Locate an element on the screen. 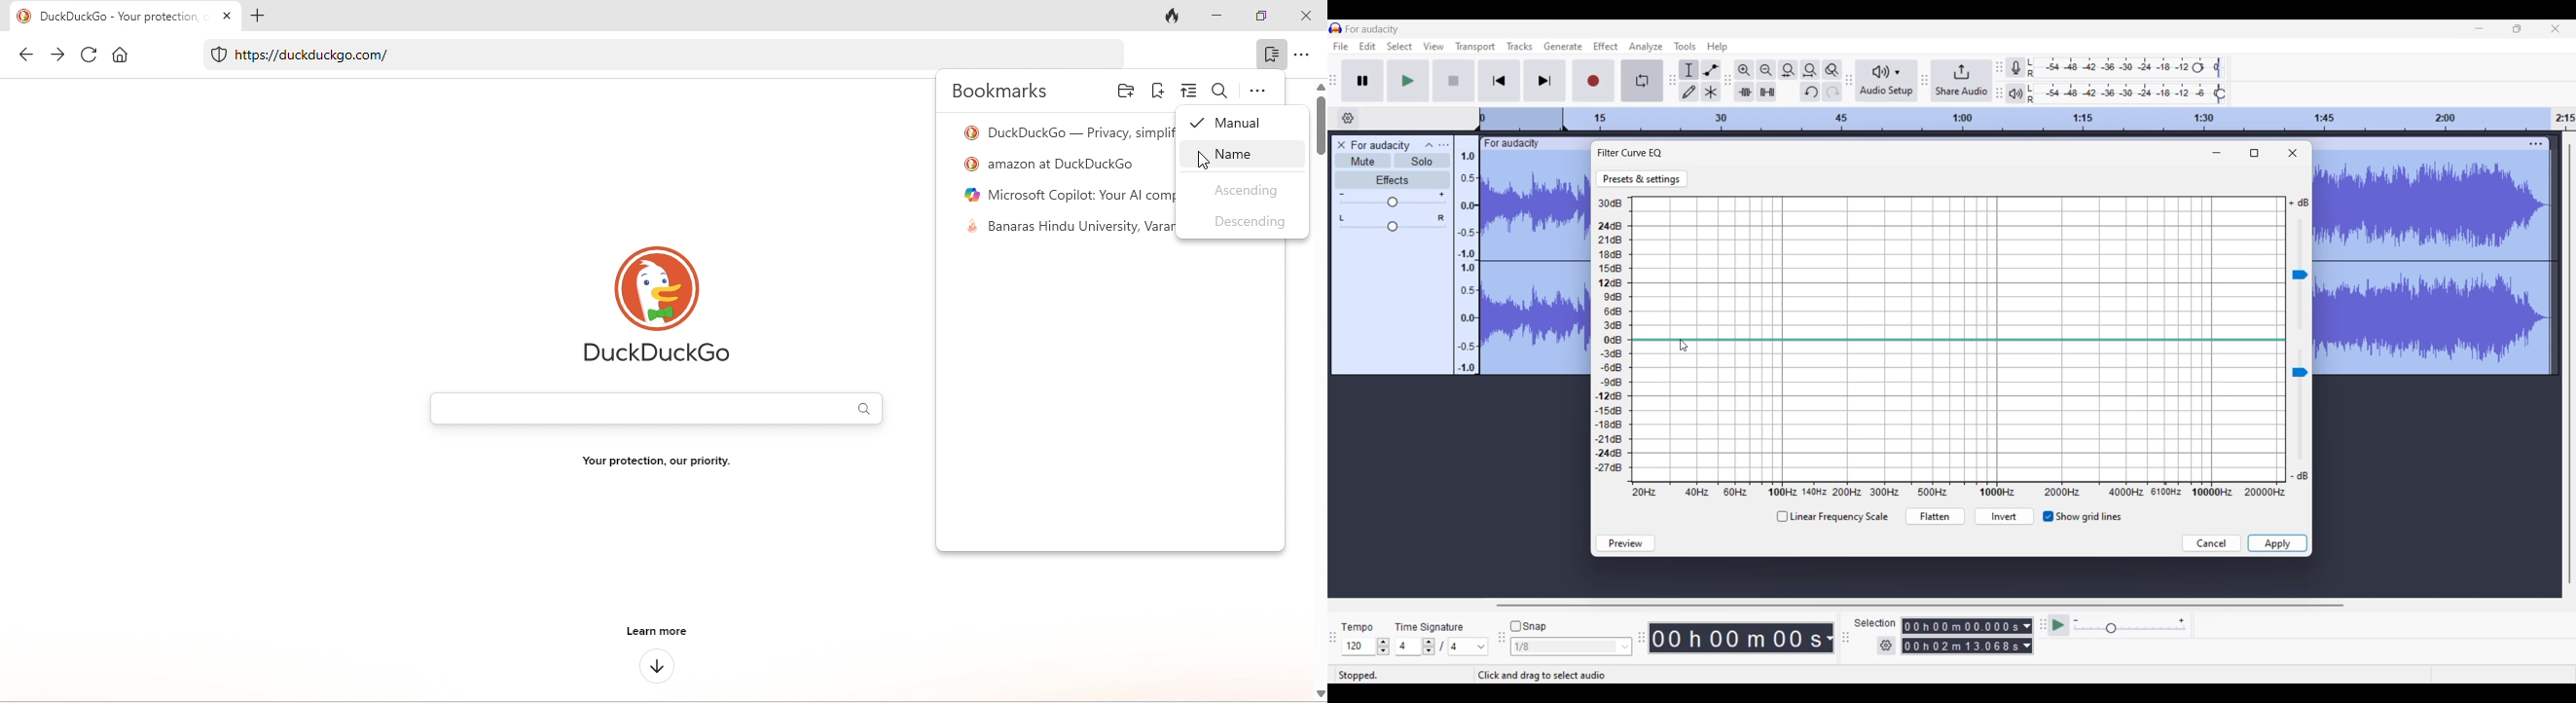 The image size is (2576, 728). Toggle for linear frequency scale is located at coordinates (1832, 517).